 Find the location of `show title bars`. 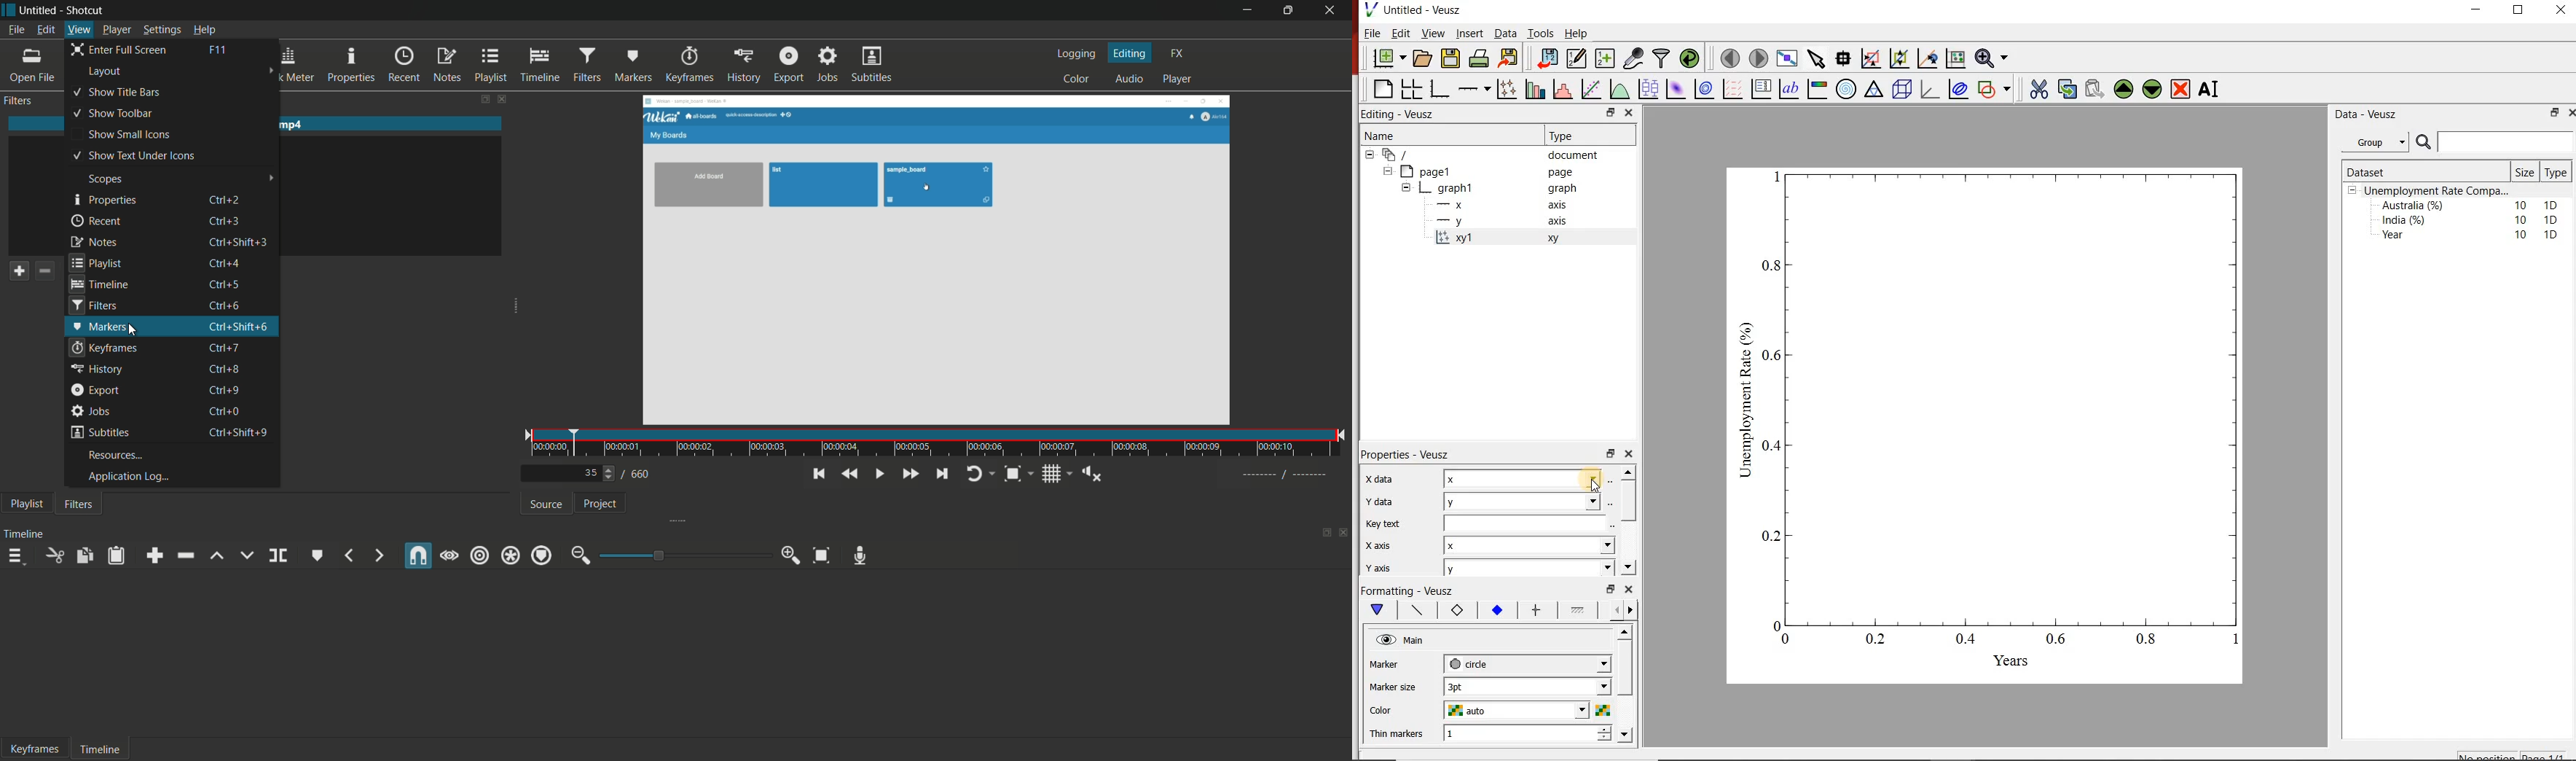

show title bars is located at coordinates (115, 93).